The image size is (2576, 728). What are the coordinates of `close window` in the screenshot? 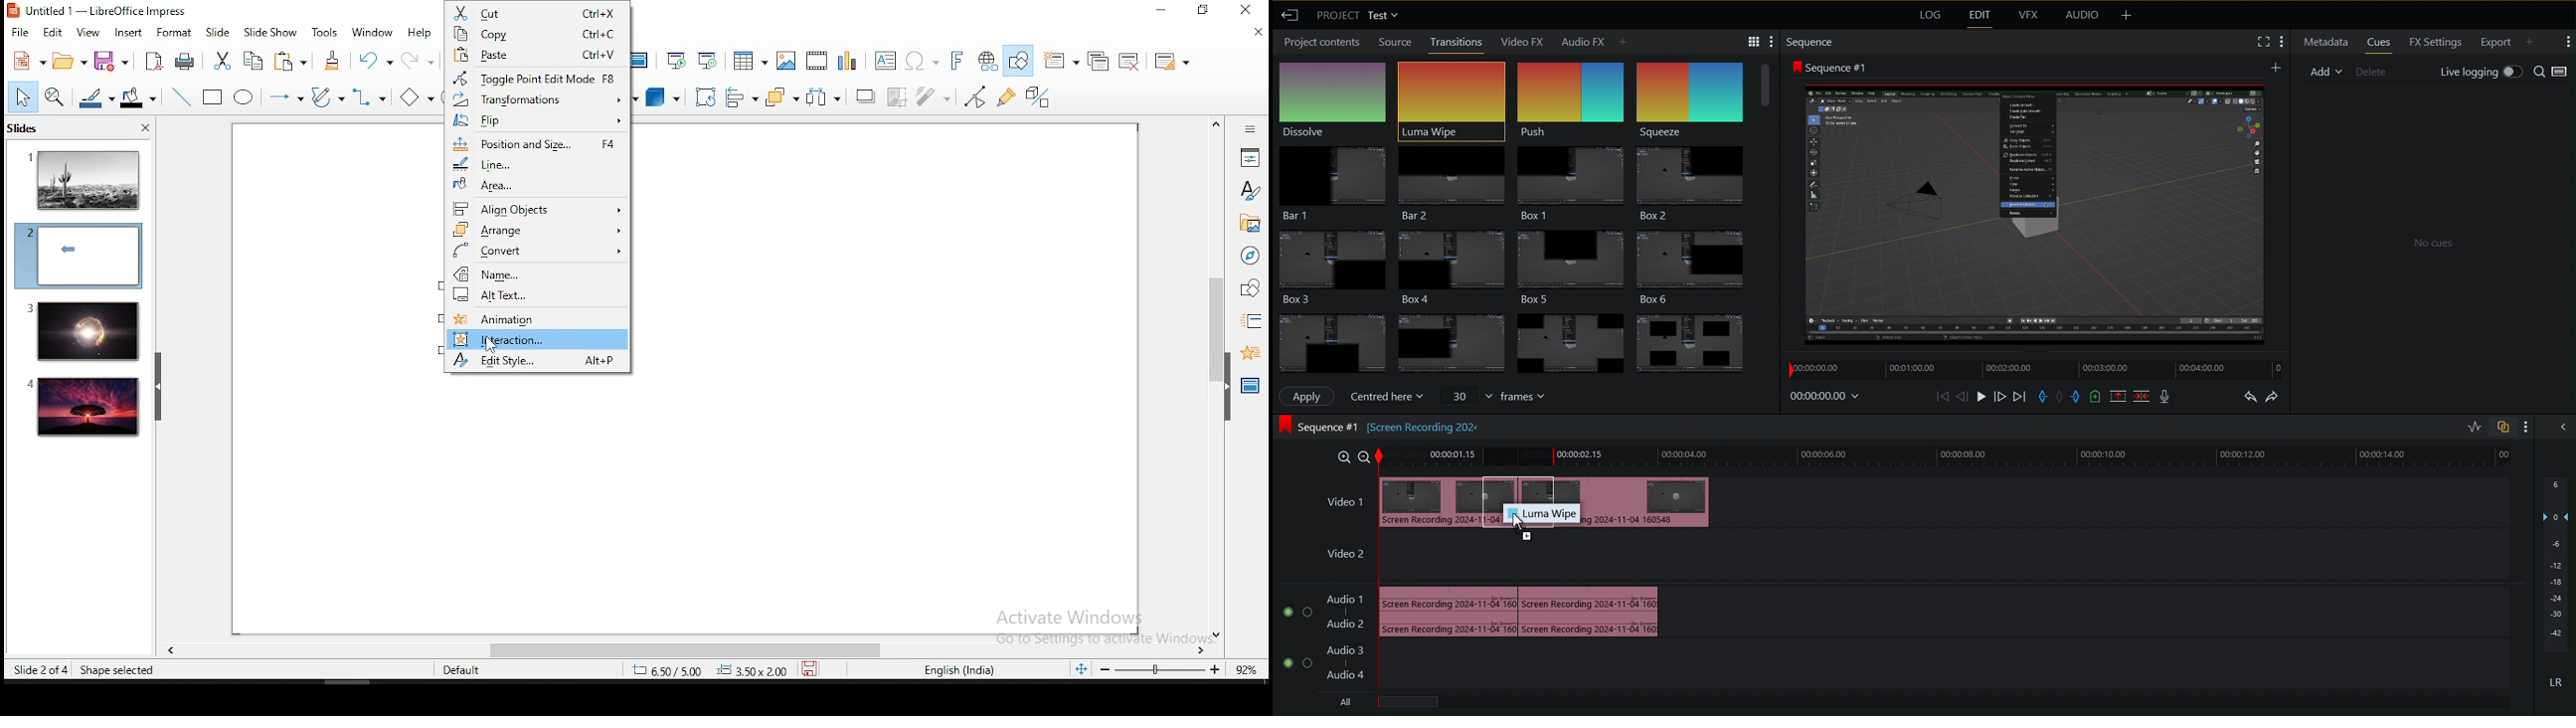 It's located at (1250, 11).